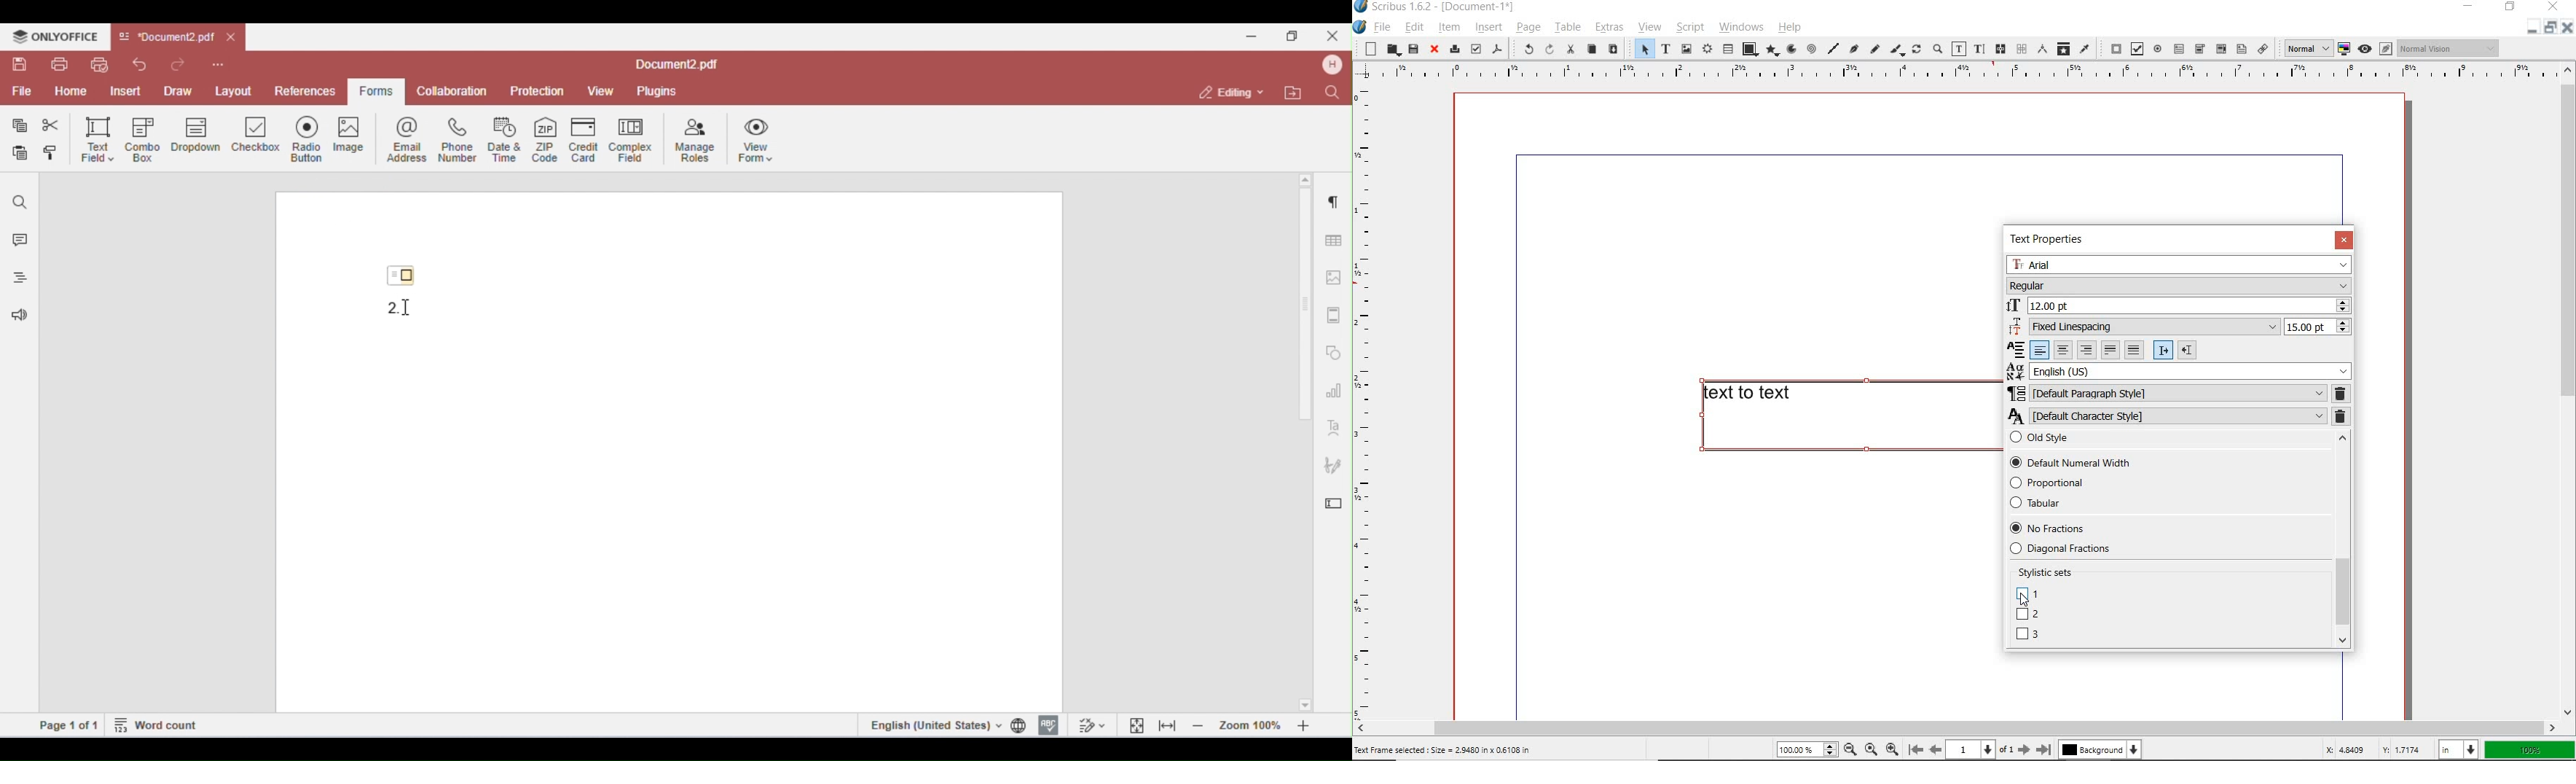 Image resolution: width=2576 pixels, height=784 pixels. I want to click on close, so click(1432, 50).